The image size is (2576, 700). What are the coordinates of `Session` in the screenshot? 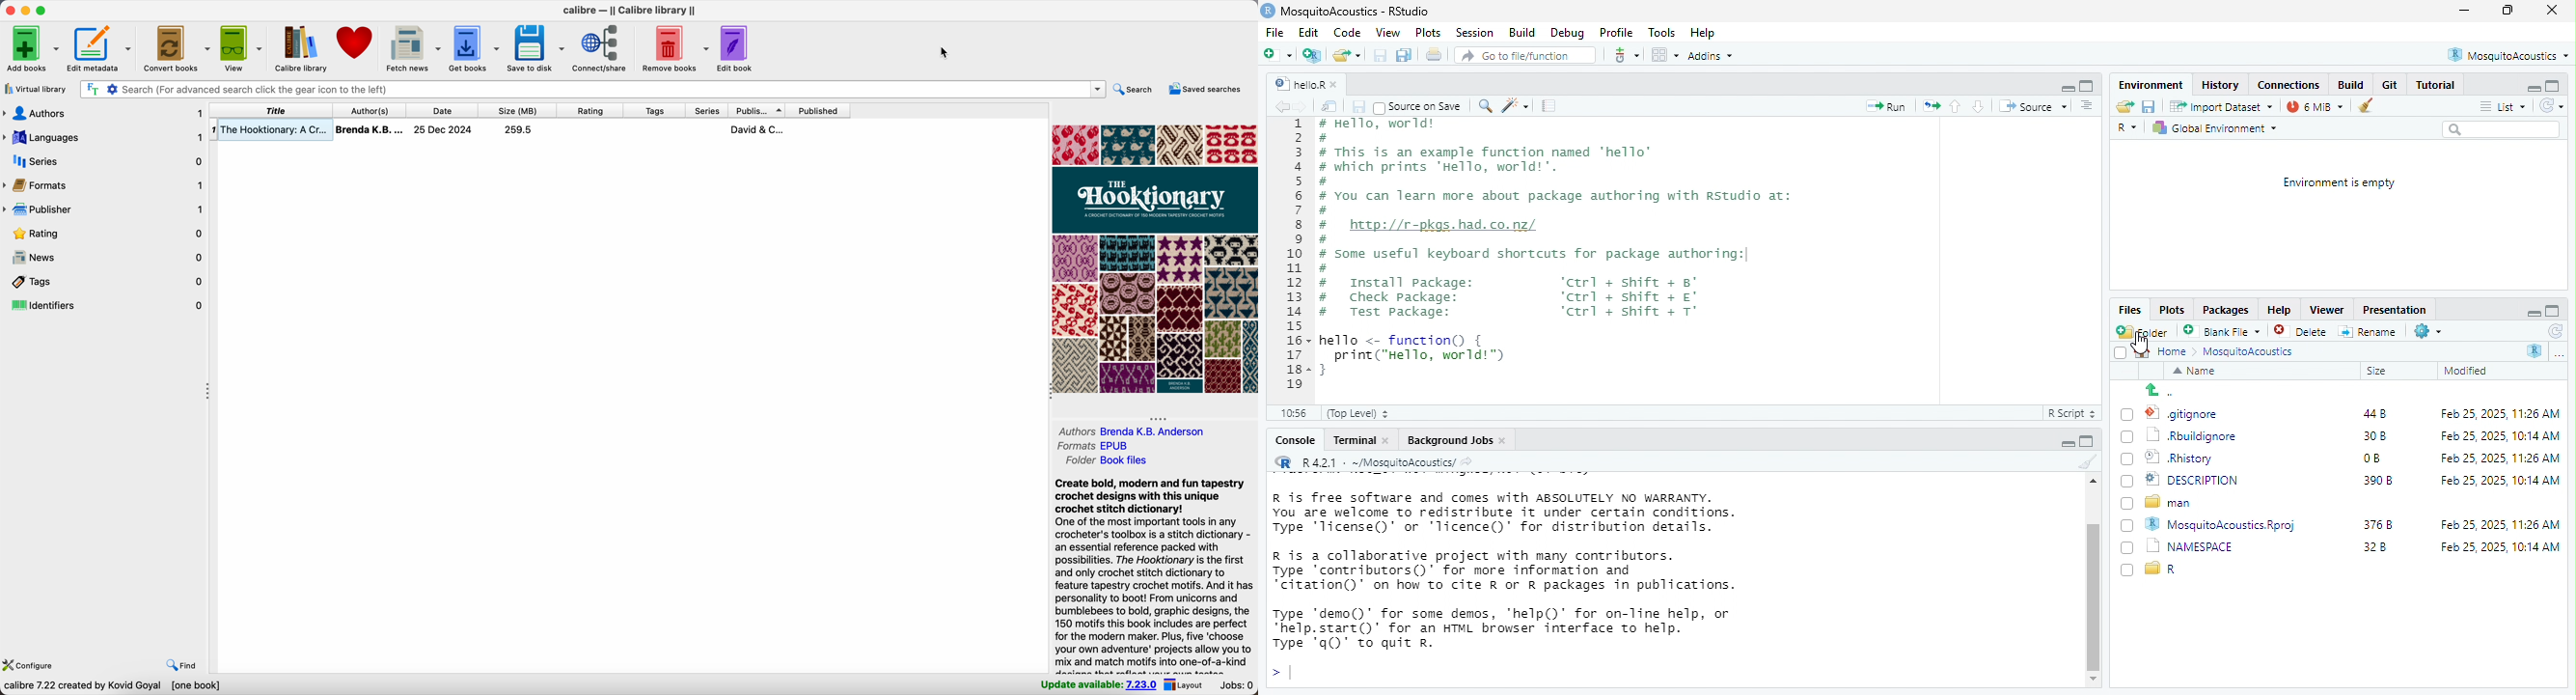 It's located at (1476, 34).